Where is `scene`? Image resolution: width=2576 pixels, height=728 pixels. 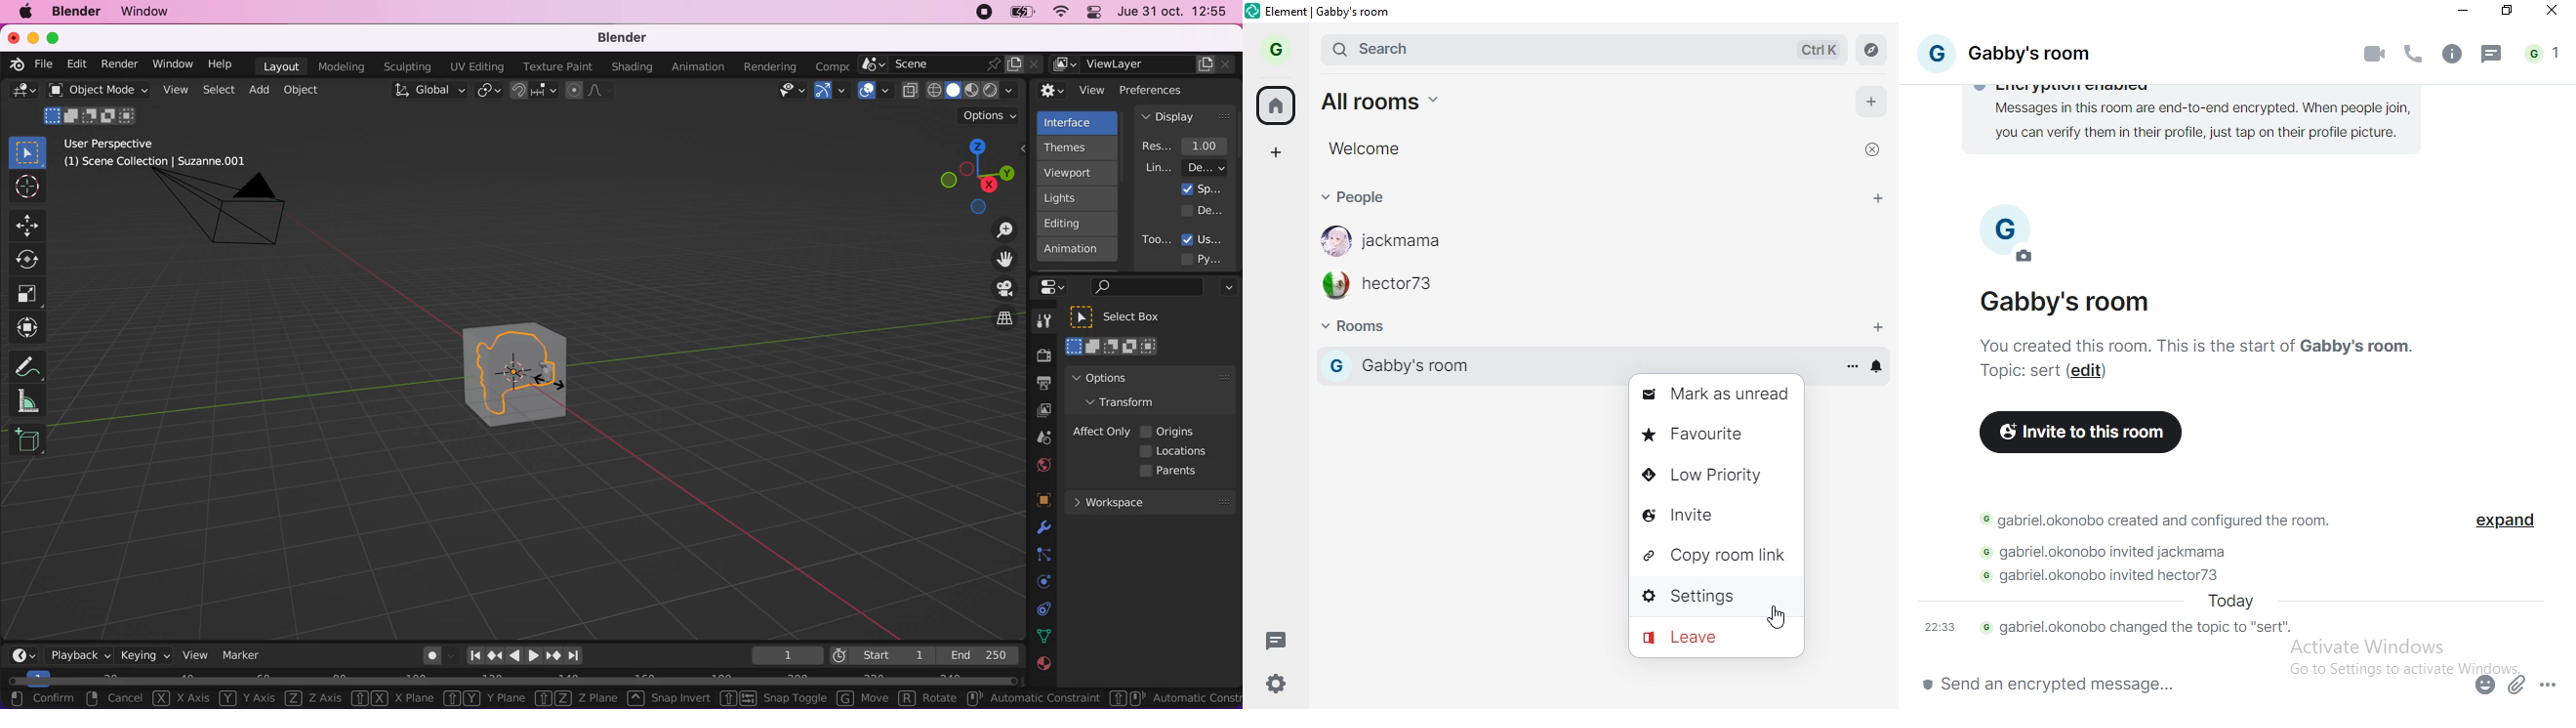
scene is located at coordinates (951, 65).